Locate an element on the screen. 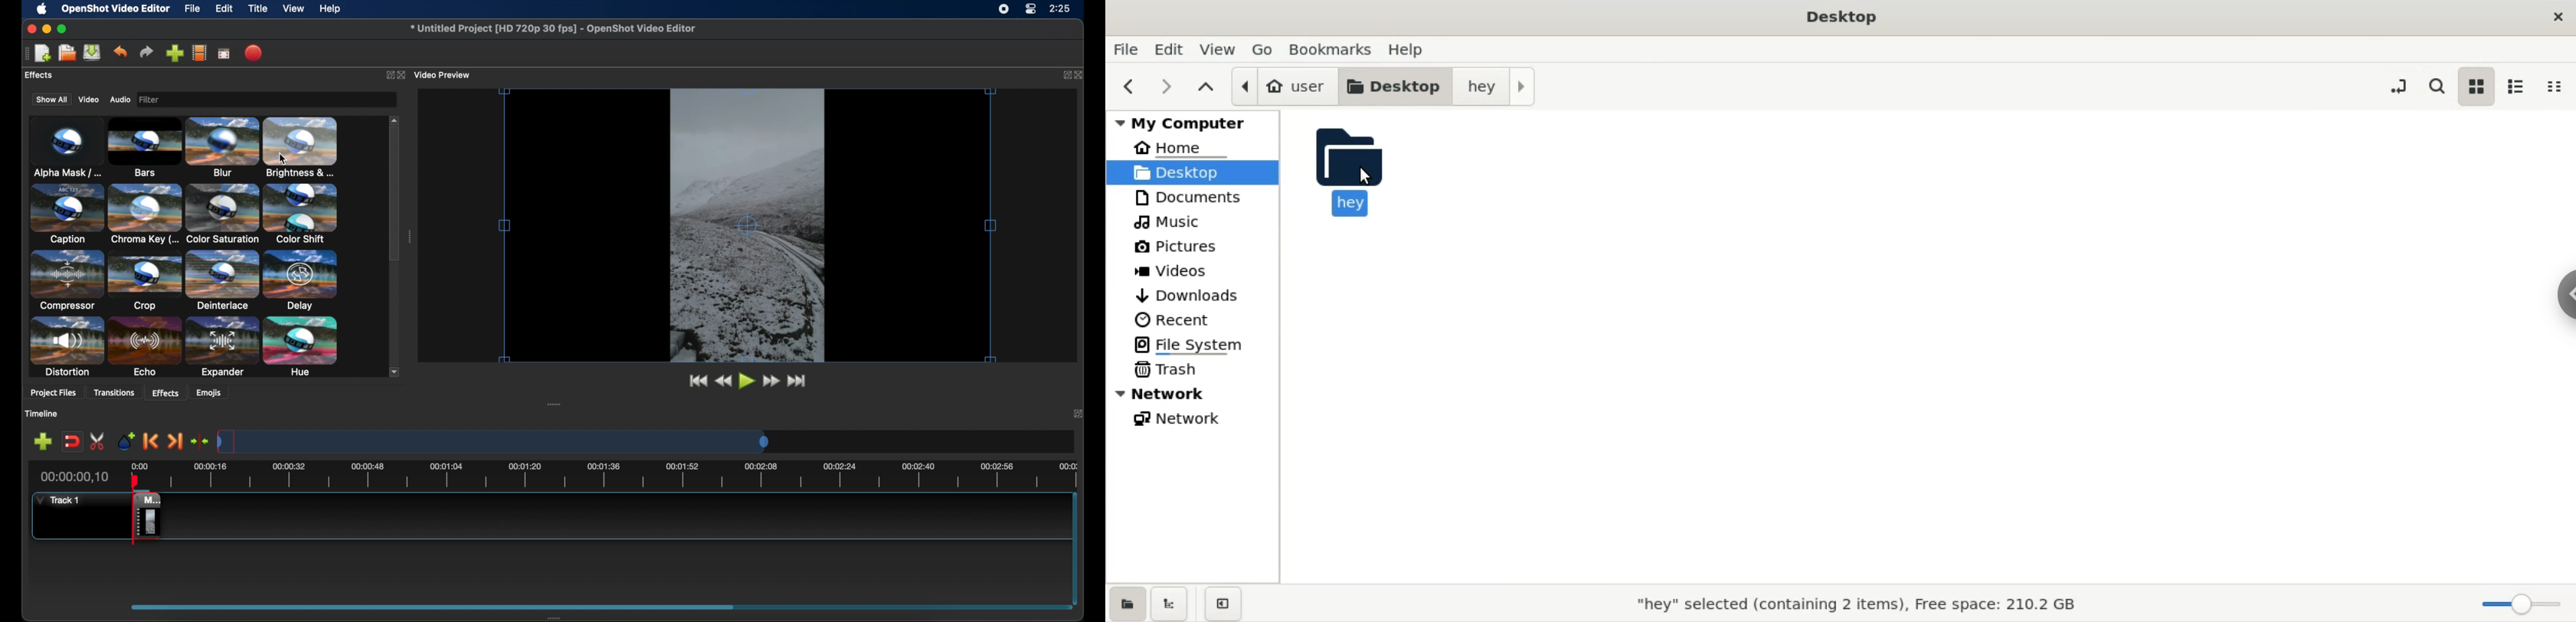 The height and width of the screenshot is (644, 2576). rime is located at coordinates (1061, 10).